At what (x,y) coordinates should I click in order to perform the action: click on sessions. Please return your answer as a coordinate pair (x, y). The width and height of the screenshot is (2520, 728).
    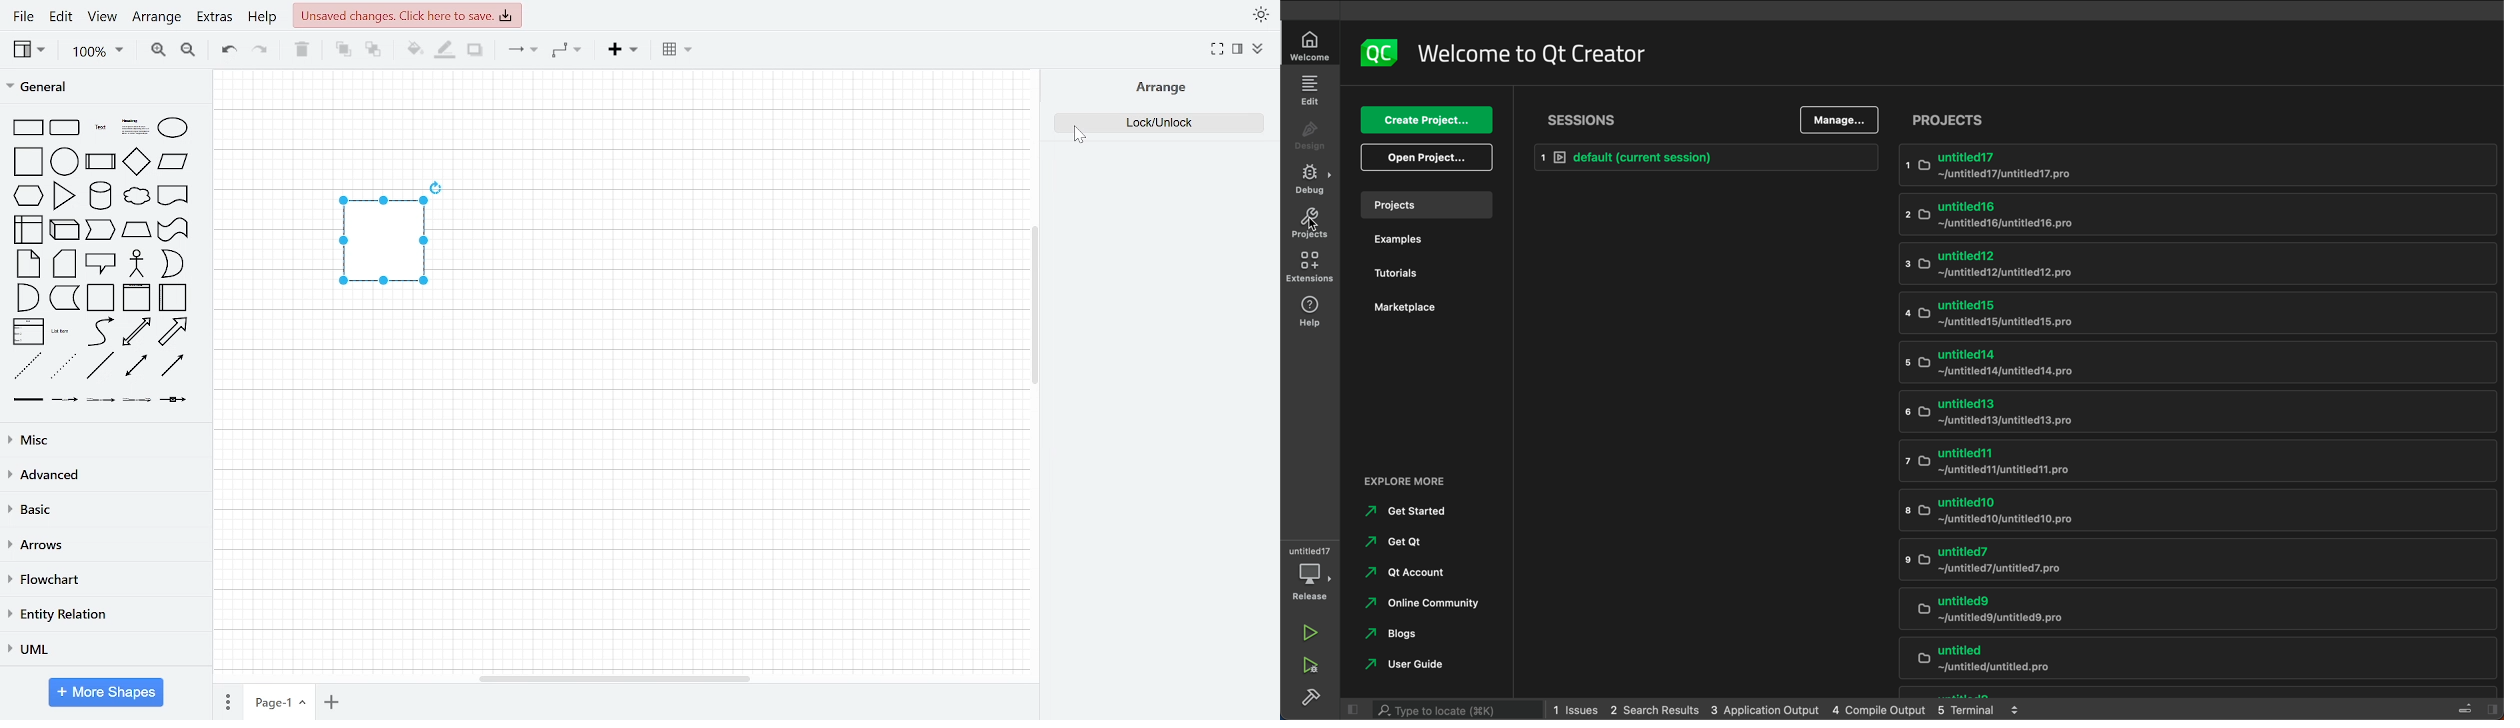
    Looking at the image, I should click on (1575, 119).